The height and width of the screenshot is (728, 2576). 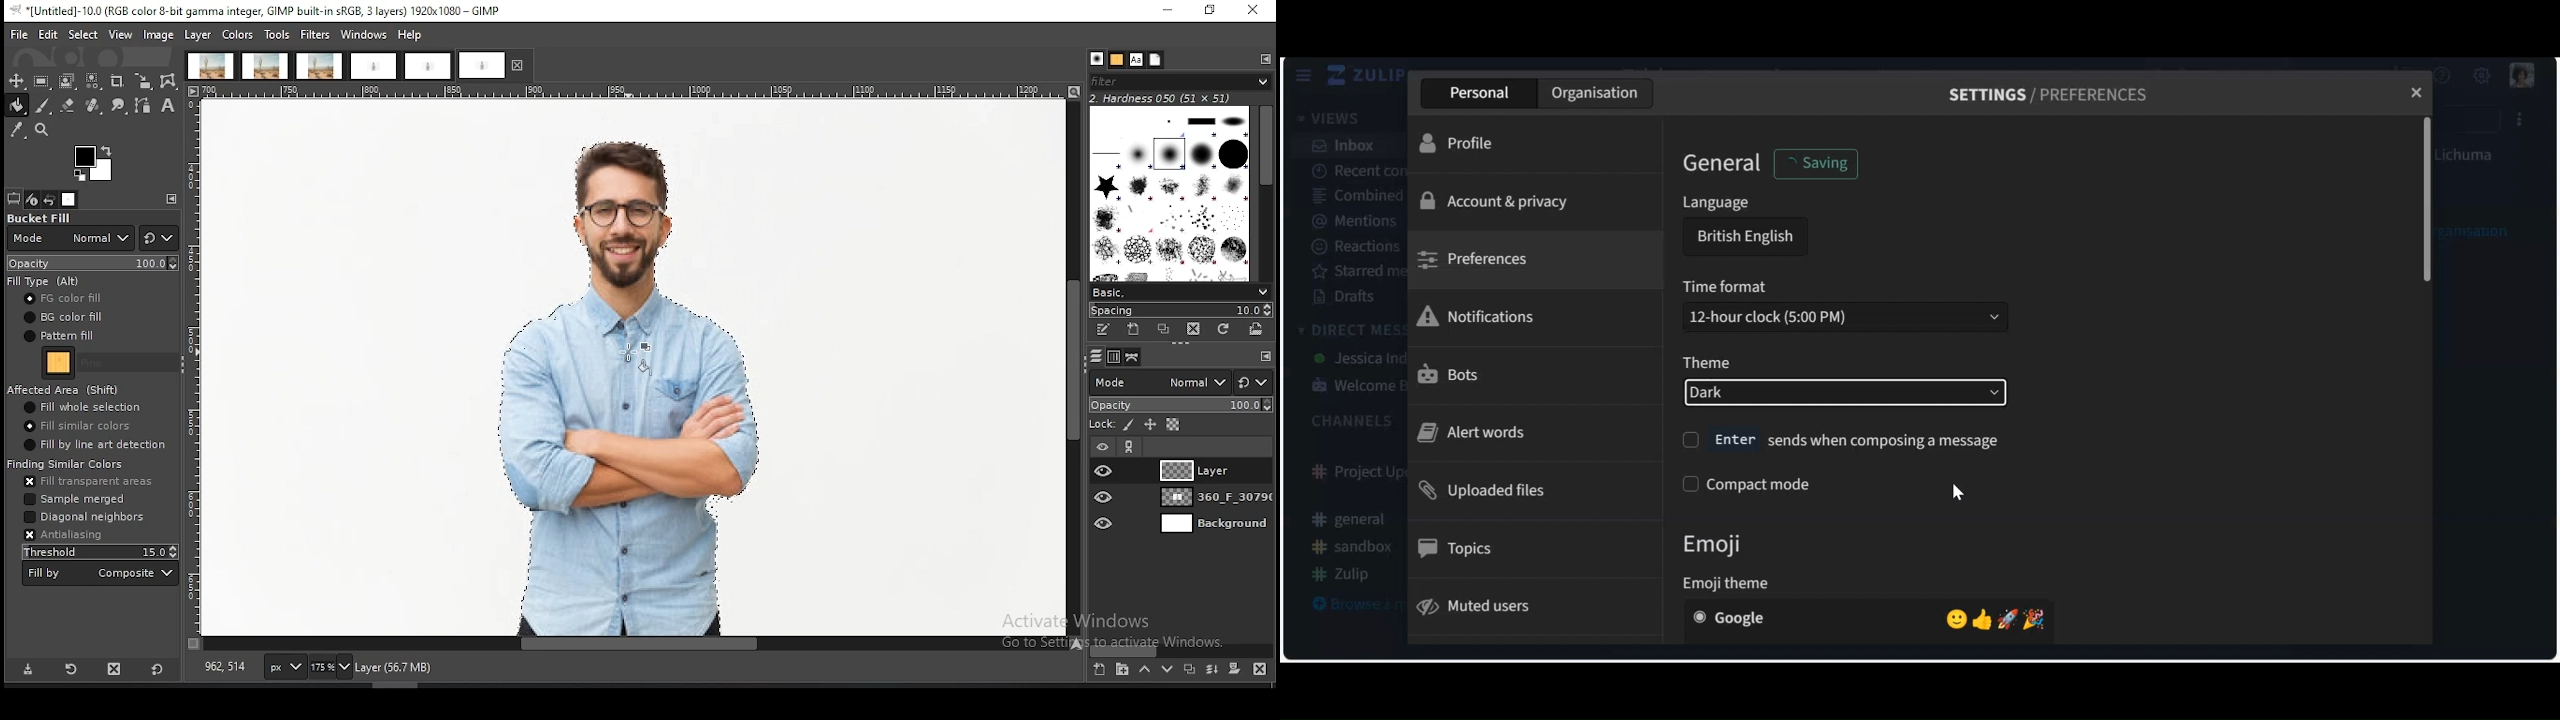 I want to click on project tab, so click(x=210, y=66).